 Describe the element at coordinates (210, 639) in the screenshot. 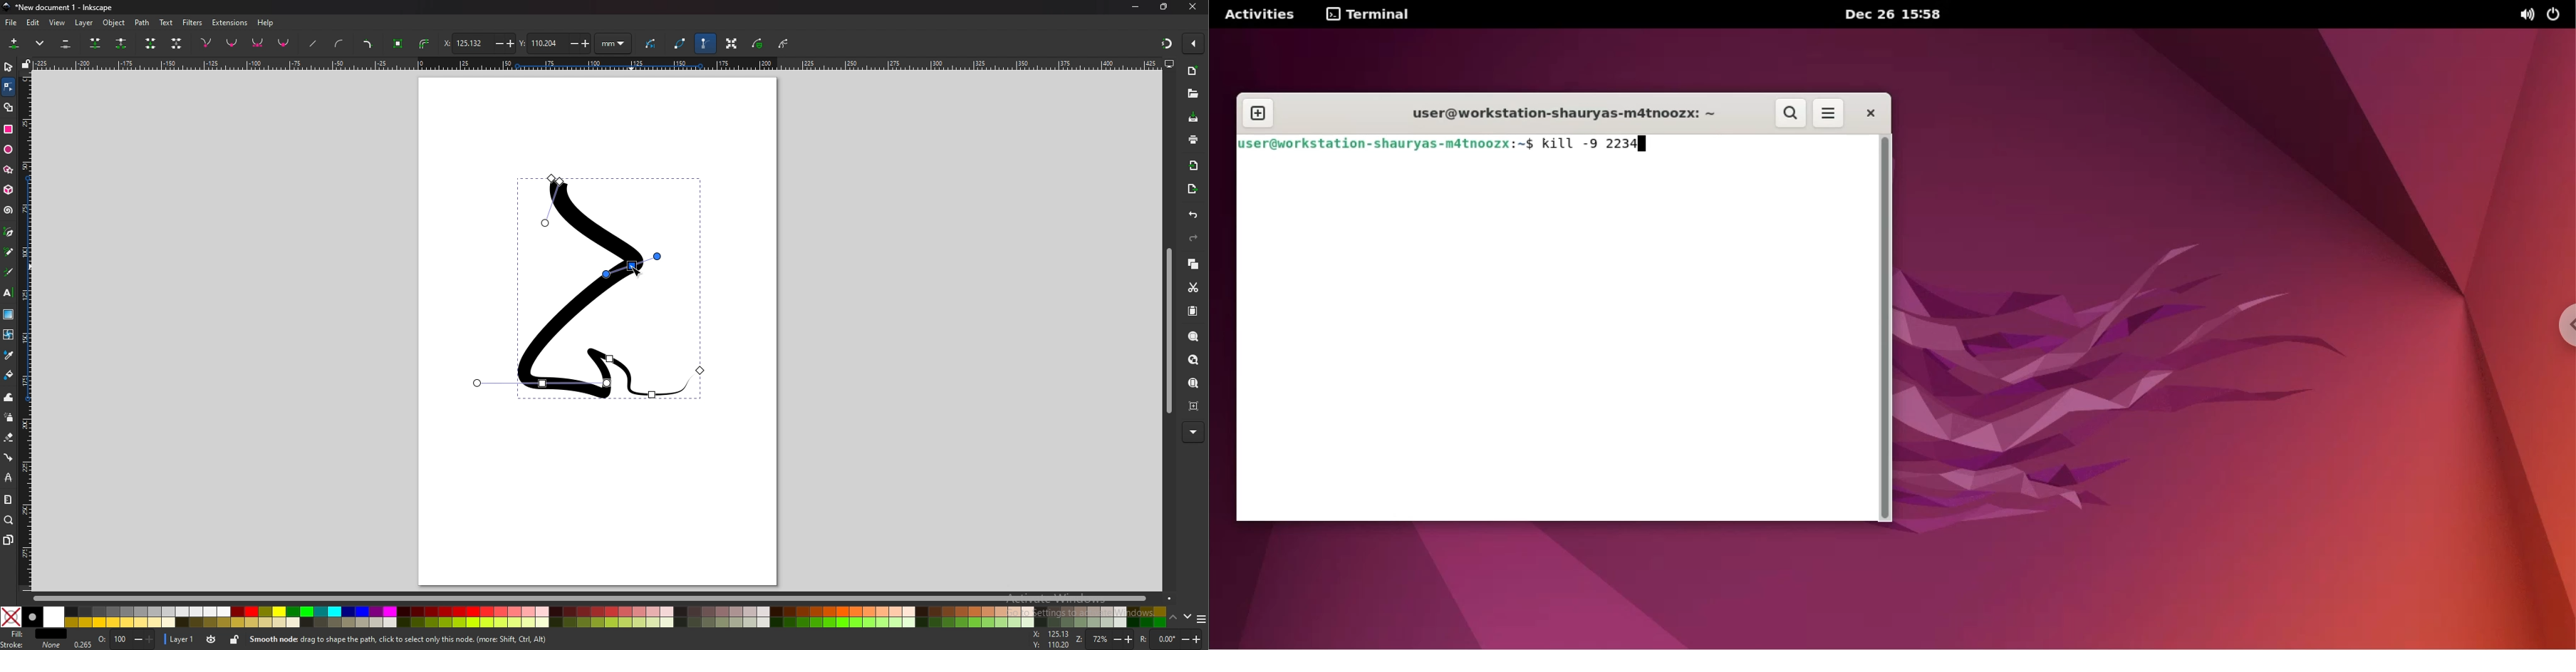

I see `toggle visibility` at that location.